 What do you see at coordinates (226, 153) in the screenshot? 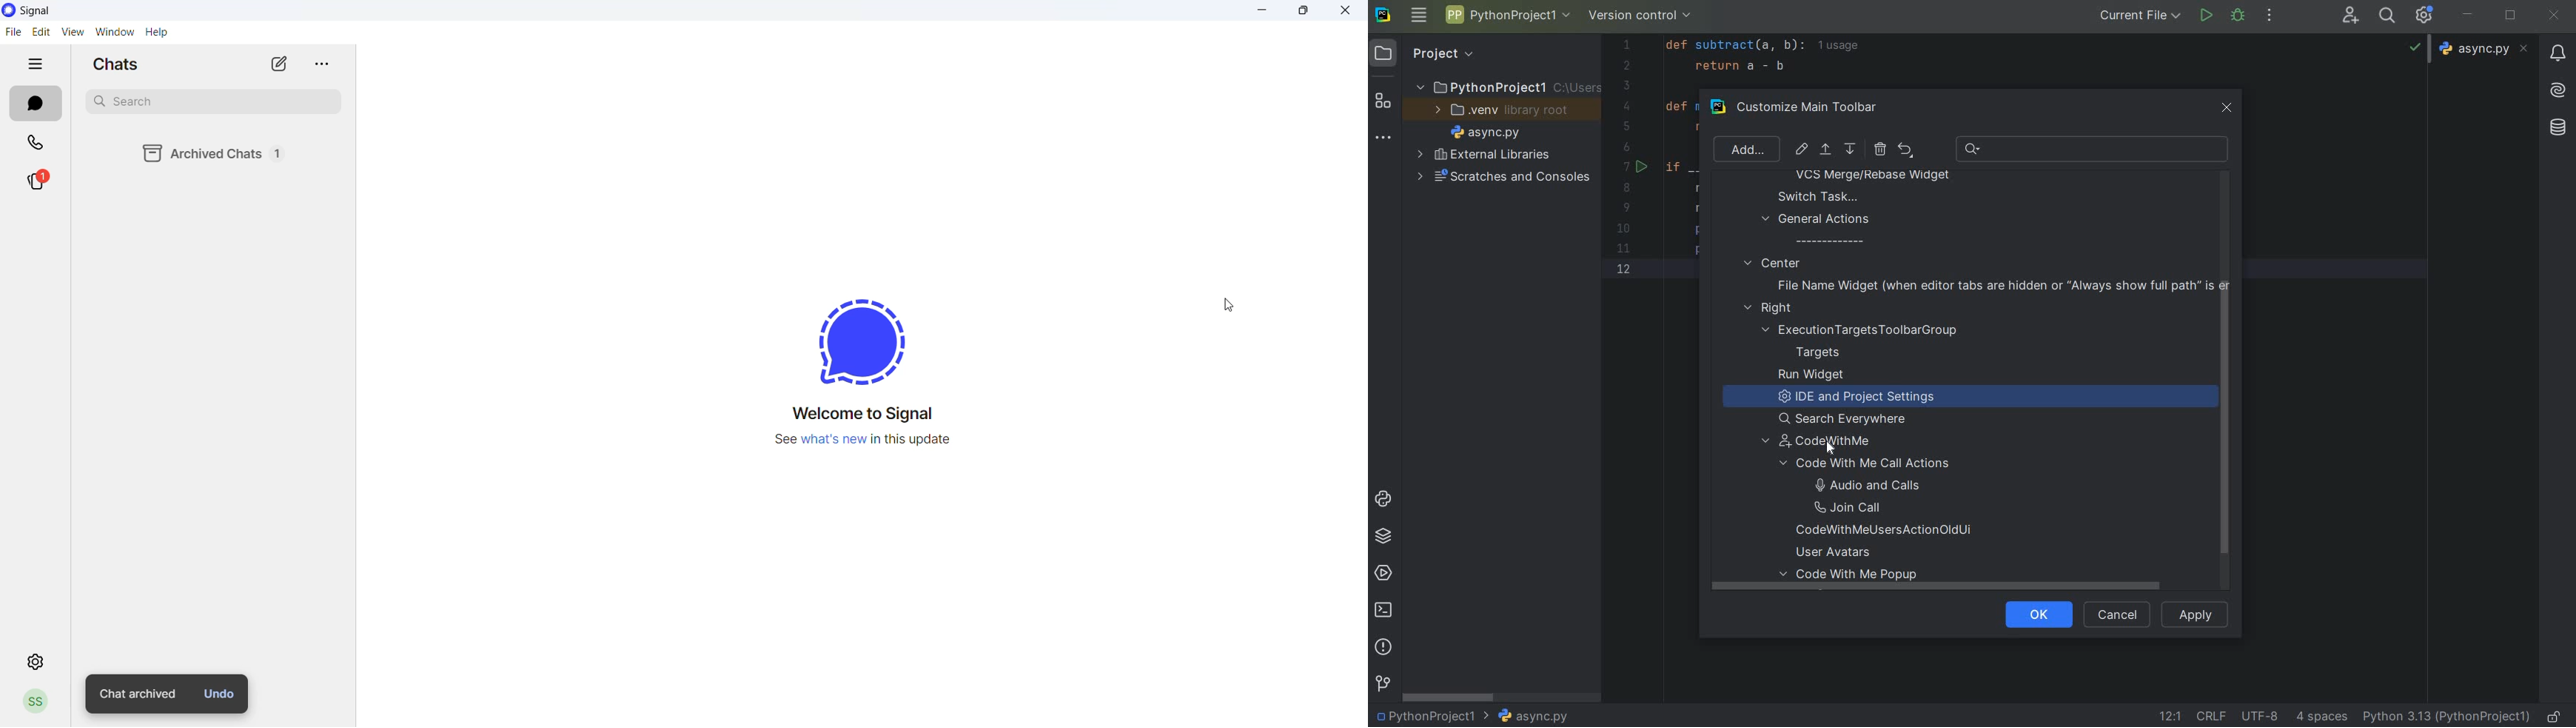
I see `archived chats` at bounding box center [226, 153].